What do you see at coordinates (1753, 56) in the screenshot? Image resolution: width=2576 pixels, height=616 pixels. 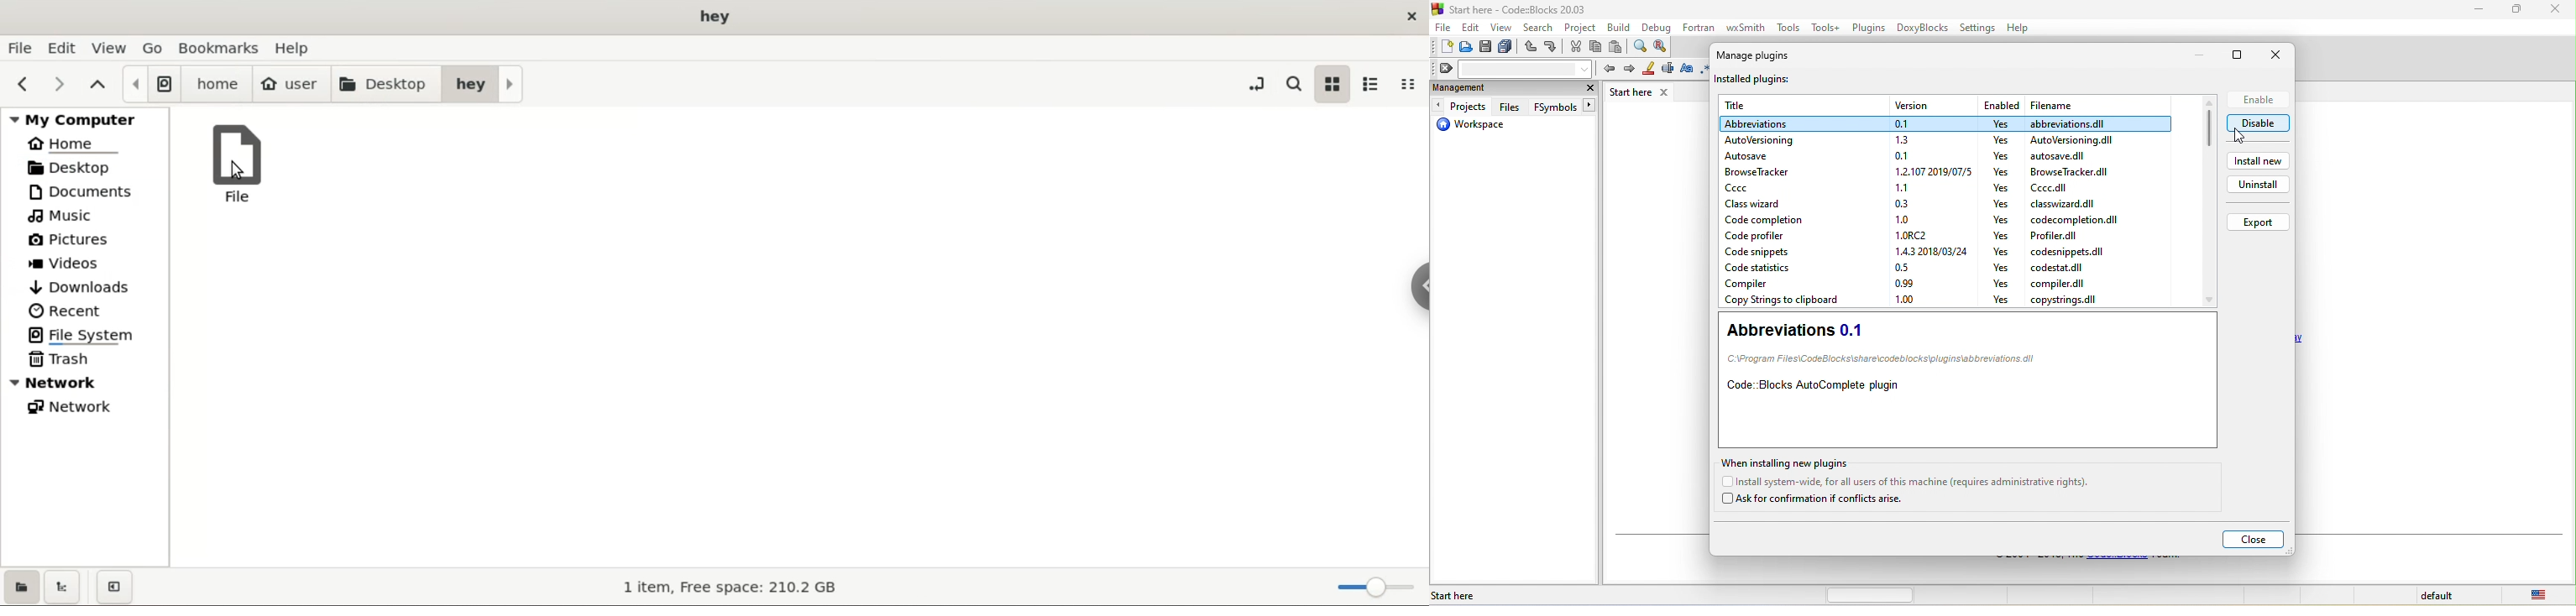 I see `manage plugins` at bounding box center [1753, 56].